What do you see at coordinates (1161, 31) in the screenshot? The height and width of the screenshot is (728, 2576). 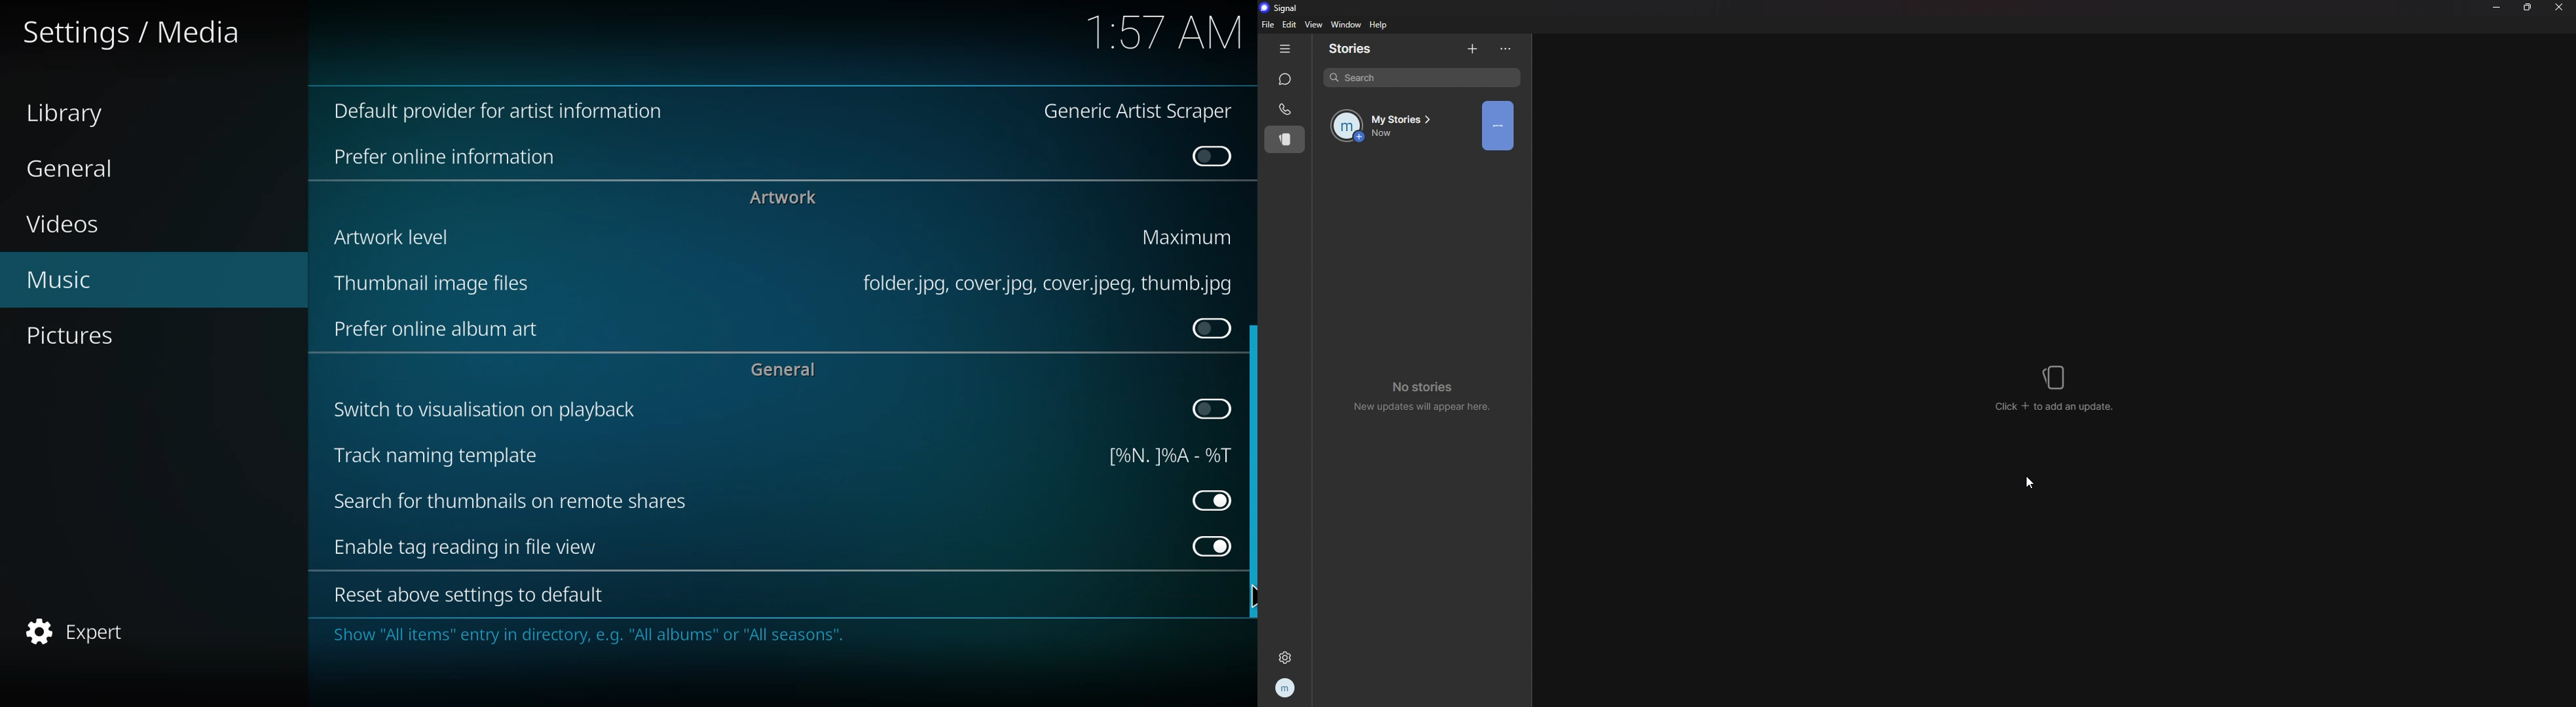 I see `time` at bounding box center [1161, 31].